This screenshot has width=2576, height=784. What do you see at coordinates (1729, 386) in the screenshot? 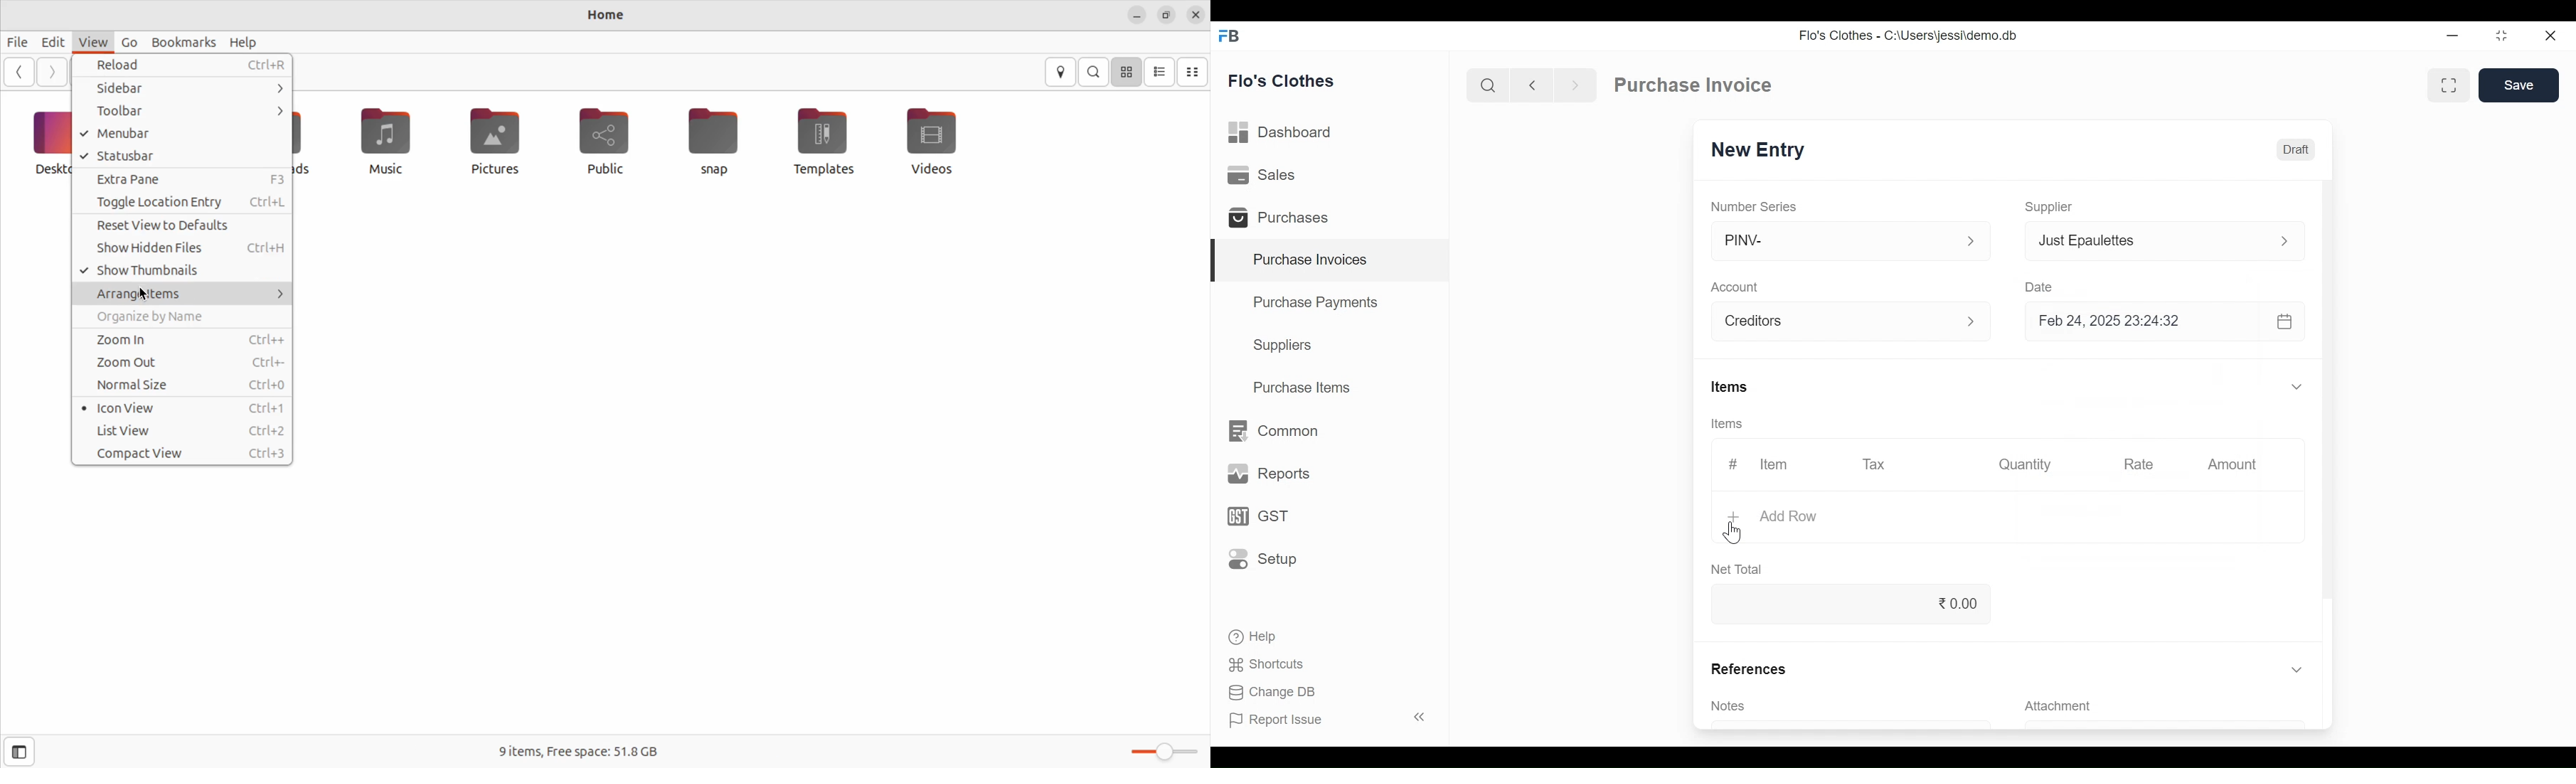
I see `Items` at bounding box center [1729, 386].